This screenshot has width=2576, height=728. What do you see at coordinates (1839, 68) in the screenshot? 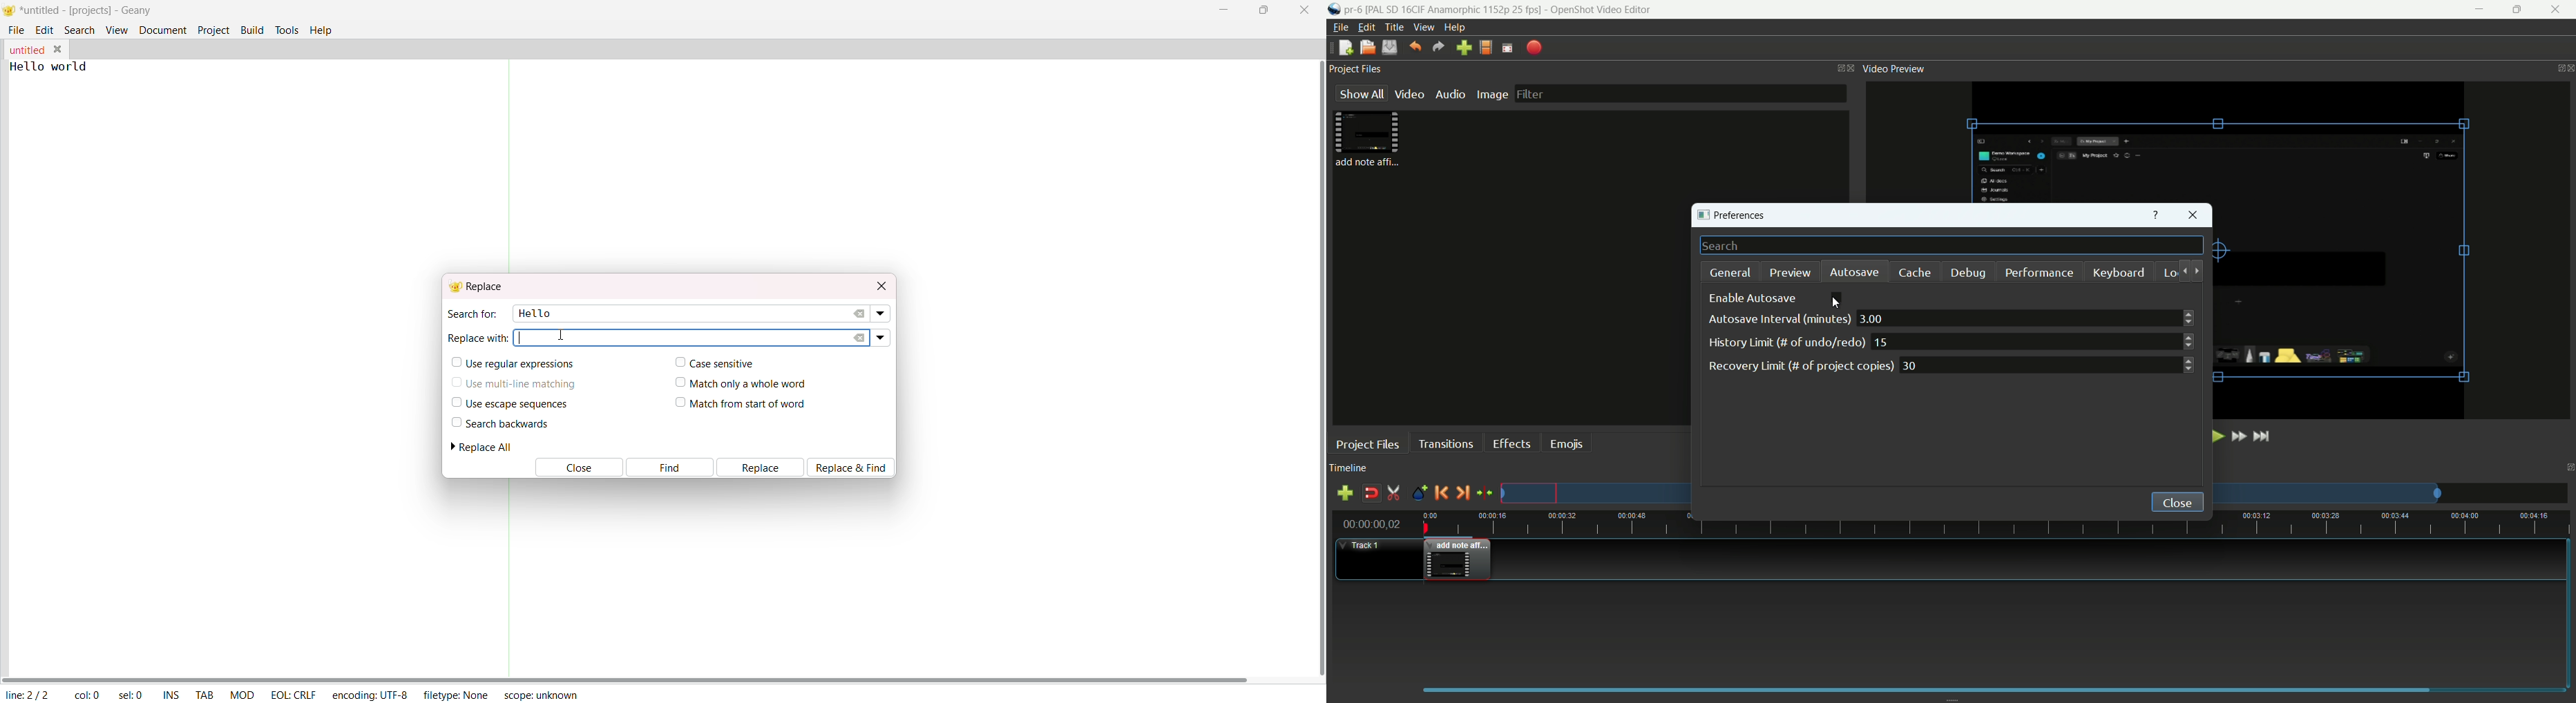
I see `change layout` at bounding box center [1839, 68].